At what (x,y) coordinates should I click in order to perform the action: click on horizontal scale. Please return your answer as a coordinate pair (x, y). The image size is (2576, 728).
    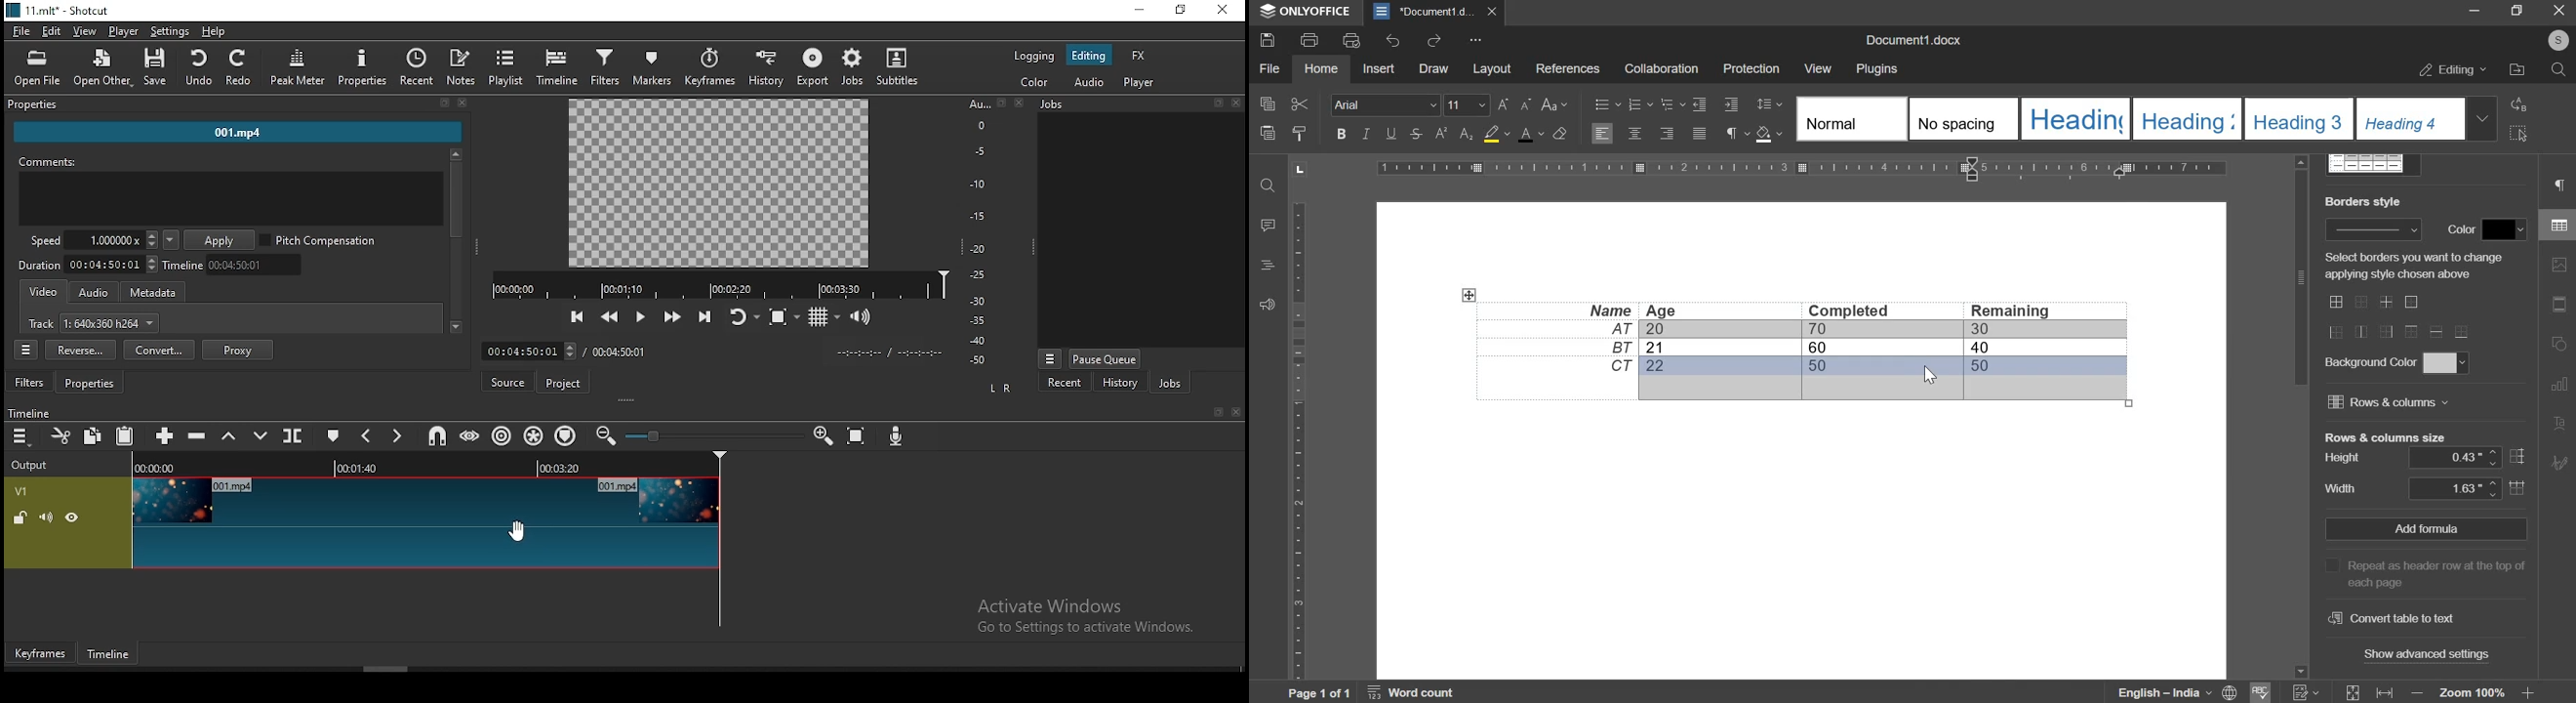
    Looking at the image, I should click on (1801, 167).